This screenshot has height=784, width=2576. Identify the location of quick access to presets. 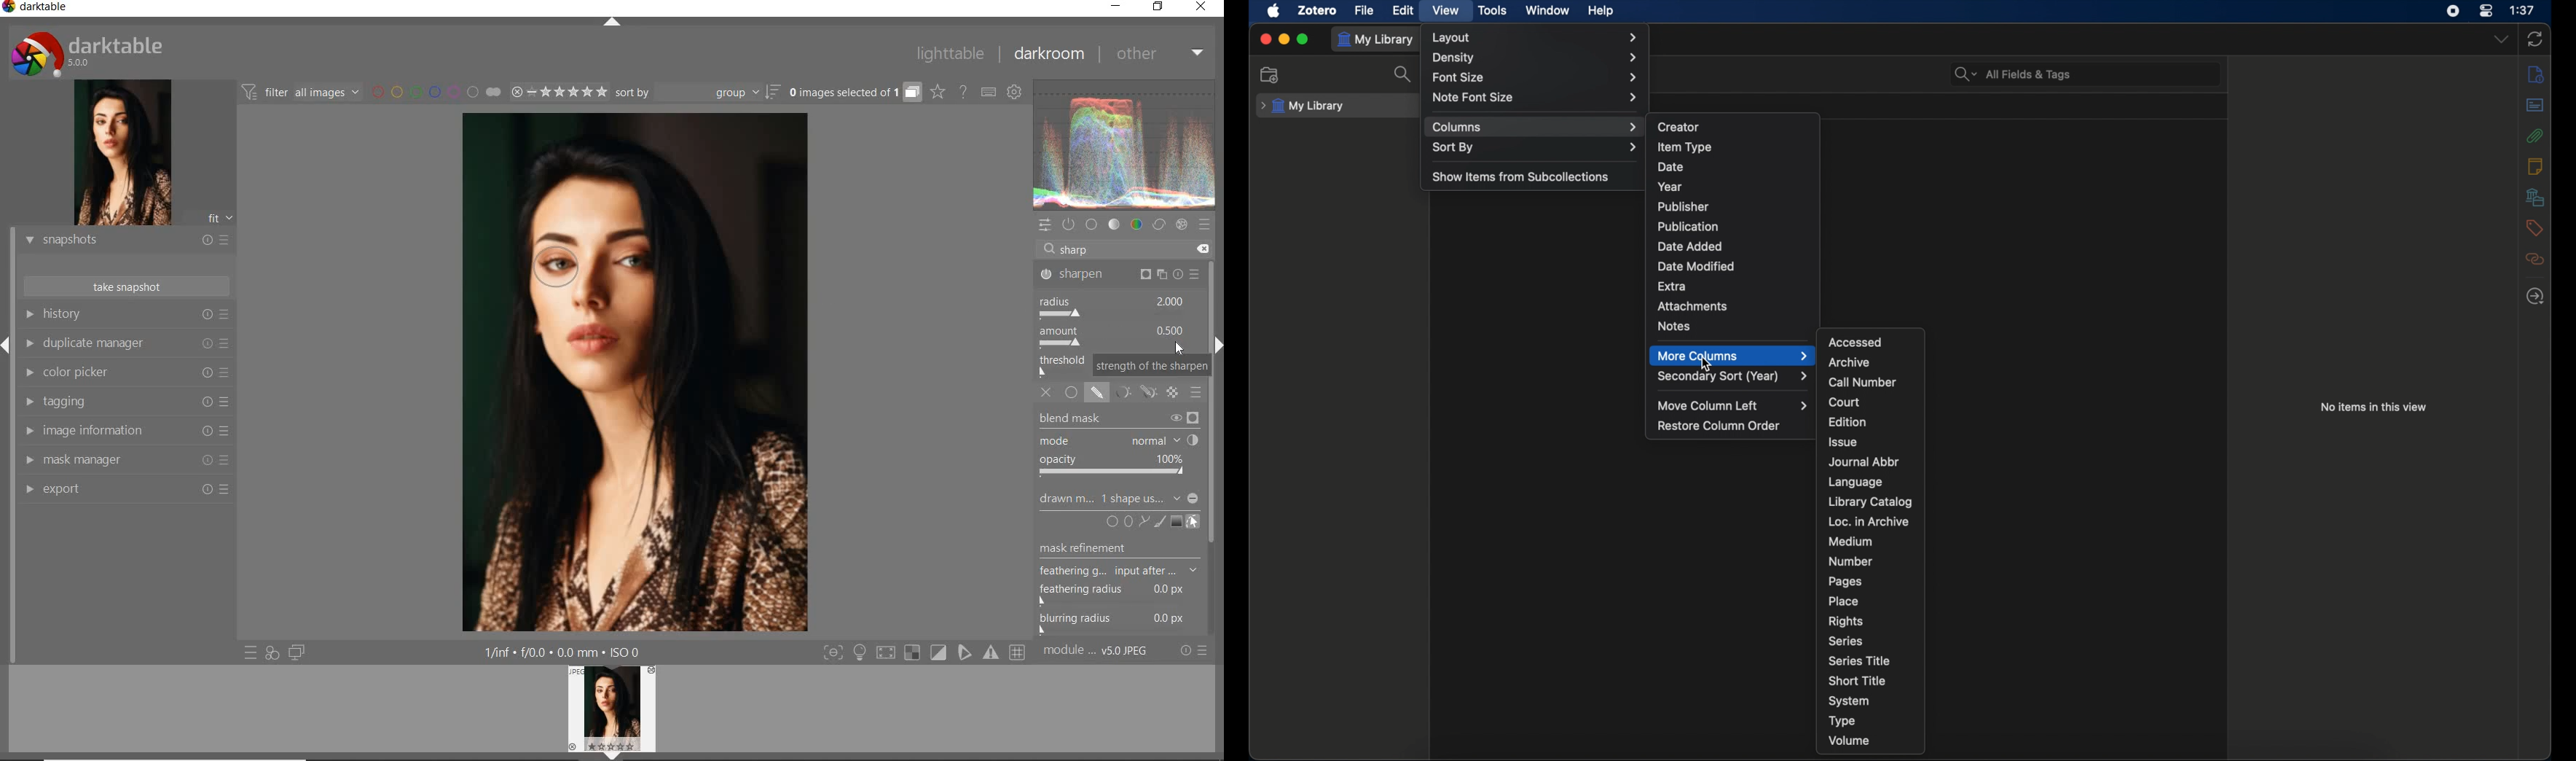
(251, 652).